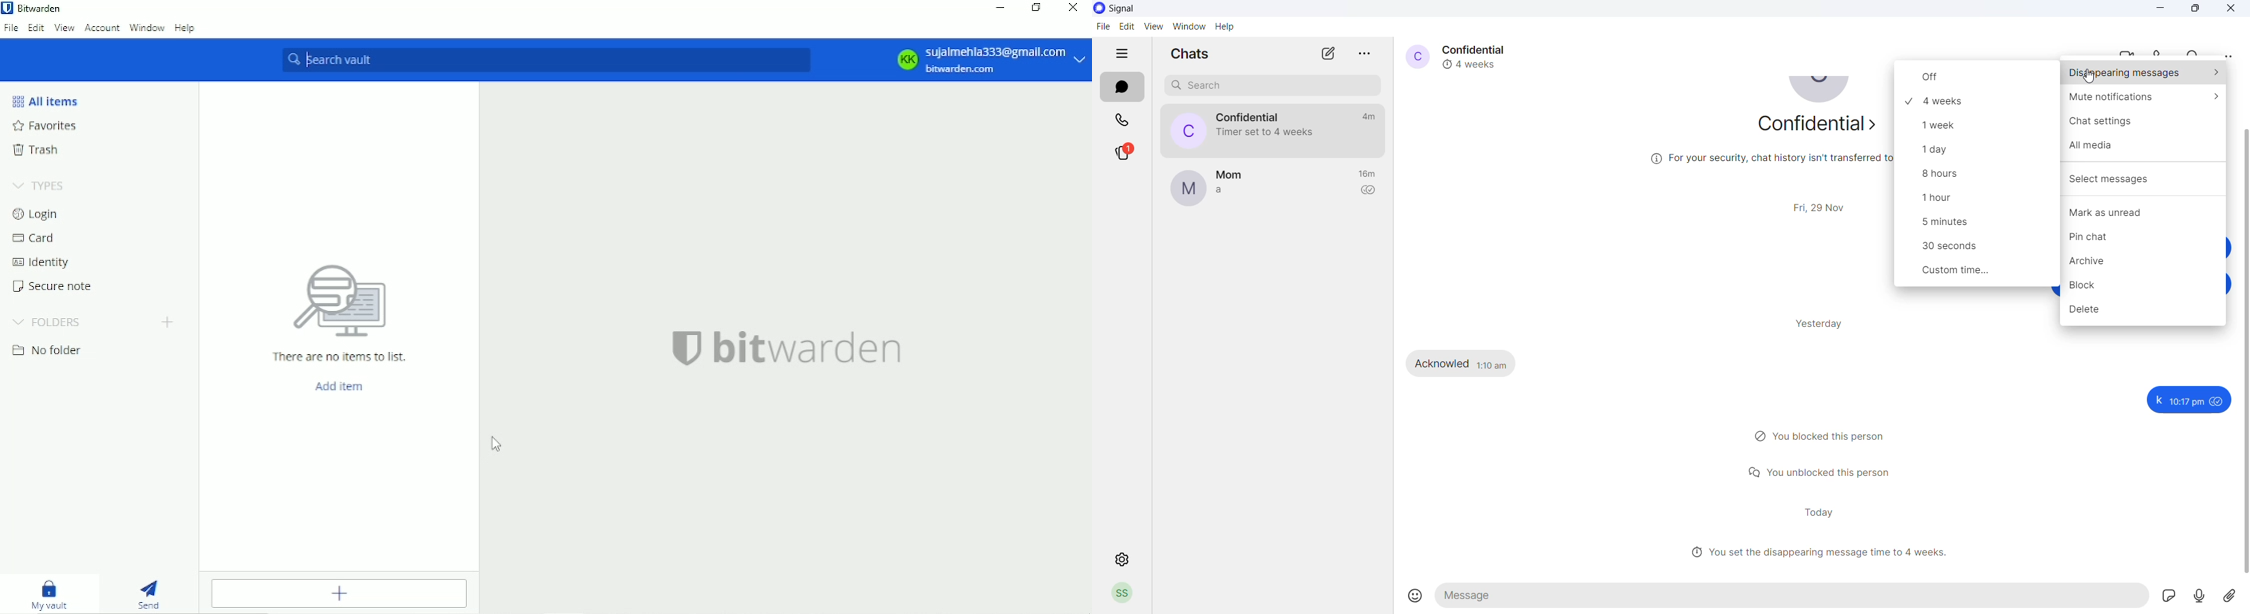 This screenshot has height=616, width=2268. I want to click on last message, so click(1227, 191).